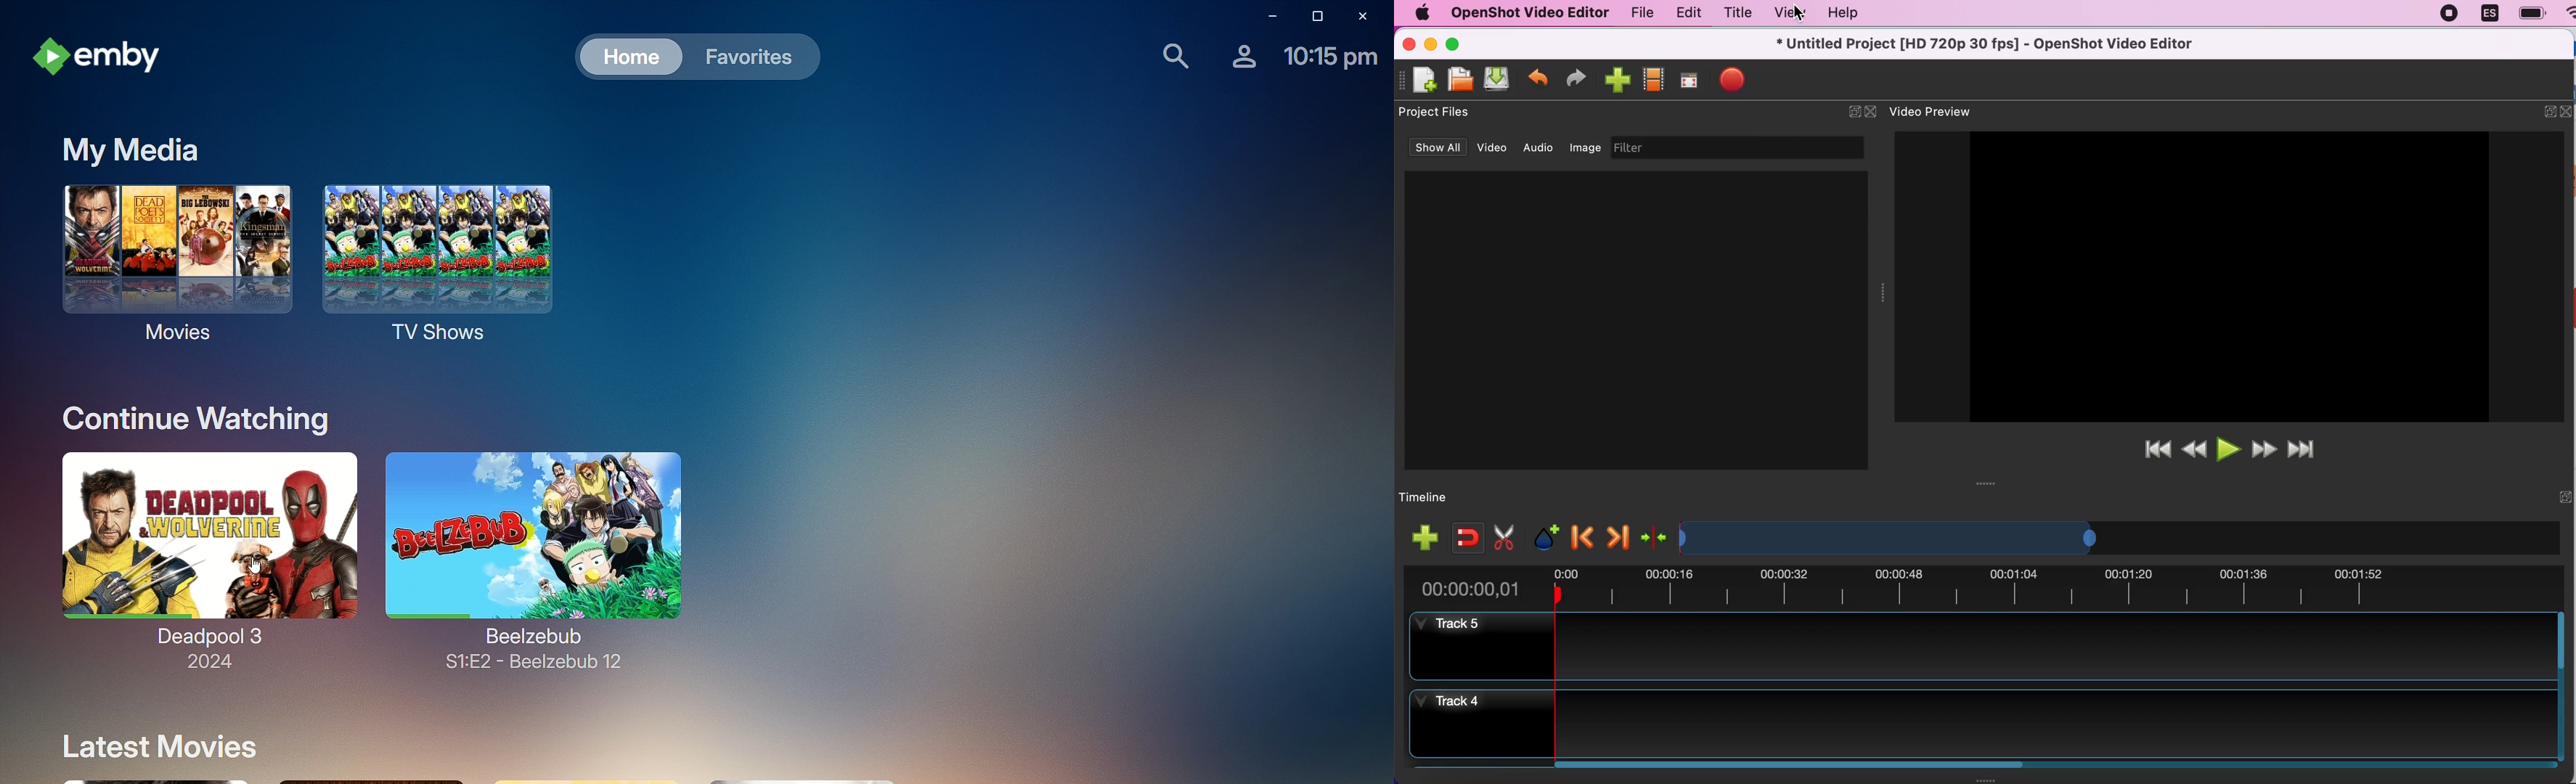 The height and width of the screenshot is (784, 2576). What do you see at coordinates (1497, 80) in the screenshot?
I see `save file` at bounding box center [1497, 80].